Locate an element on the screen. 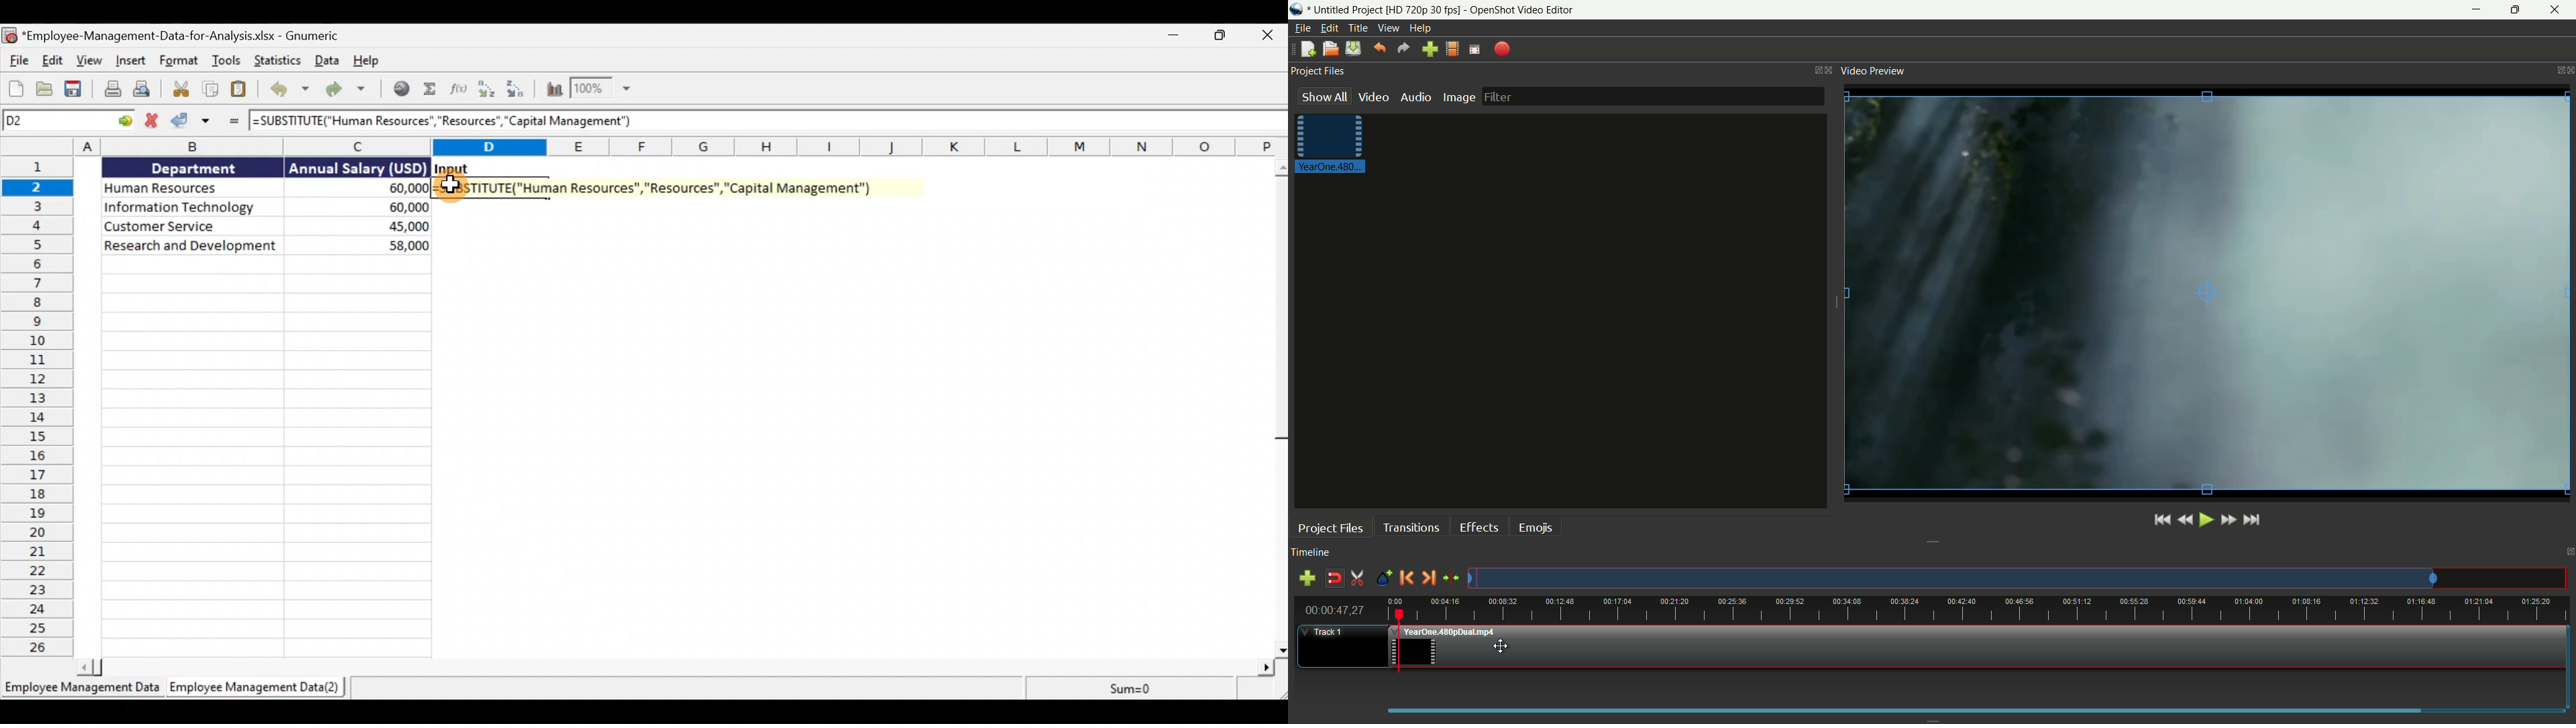 The height and width of the screenshot is (728, 2576). Insert hyperlink is located at coordinates (400, 90).